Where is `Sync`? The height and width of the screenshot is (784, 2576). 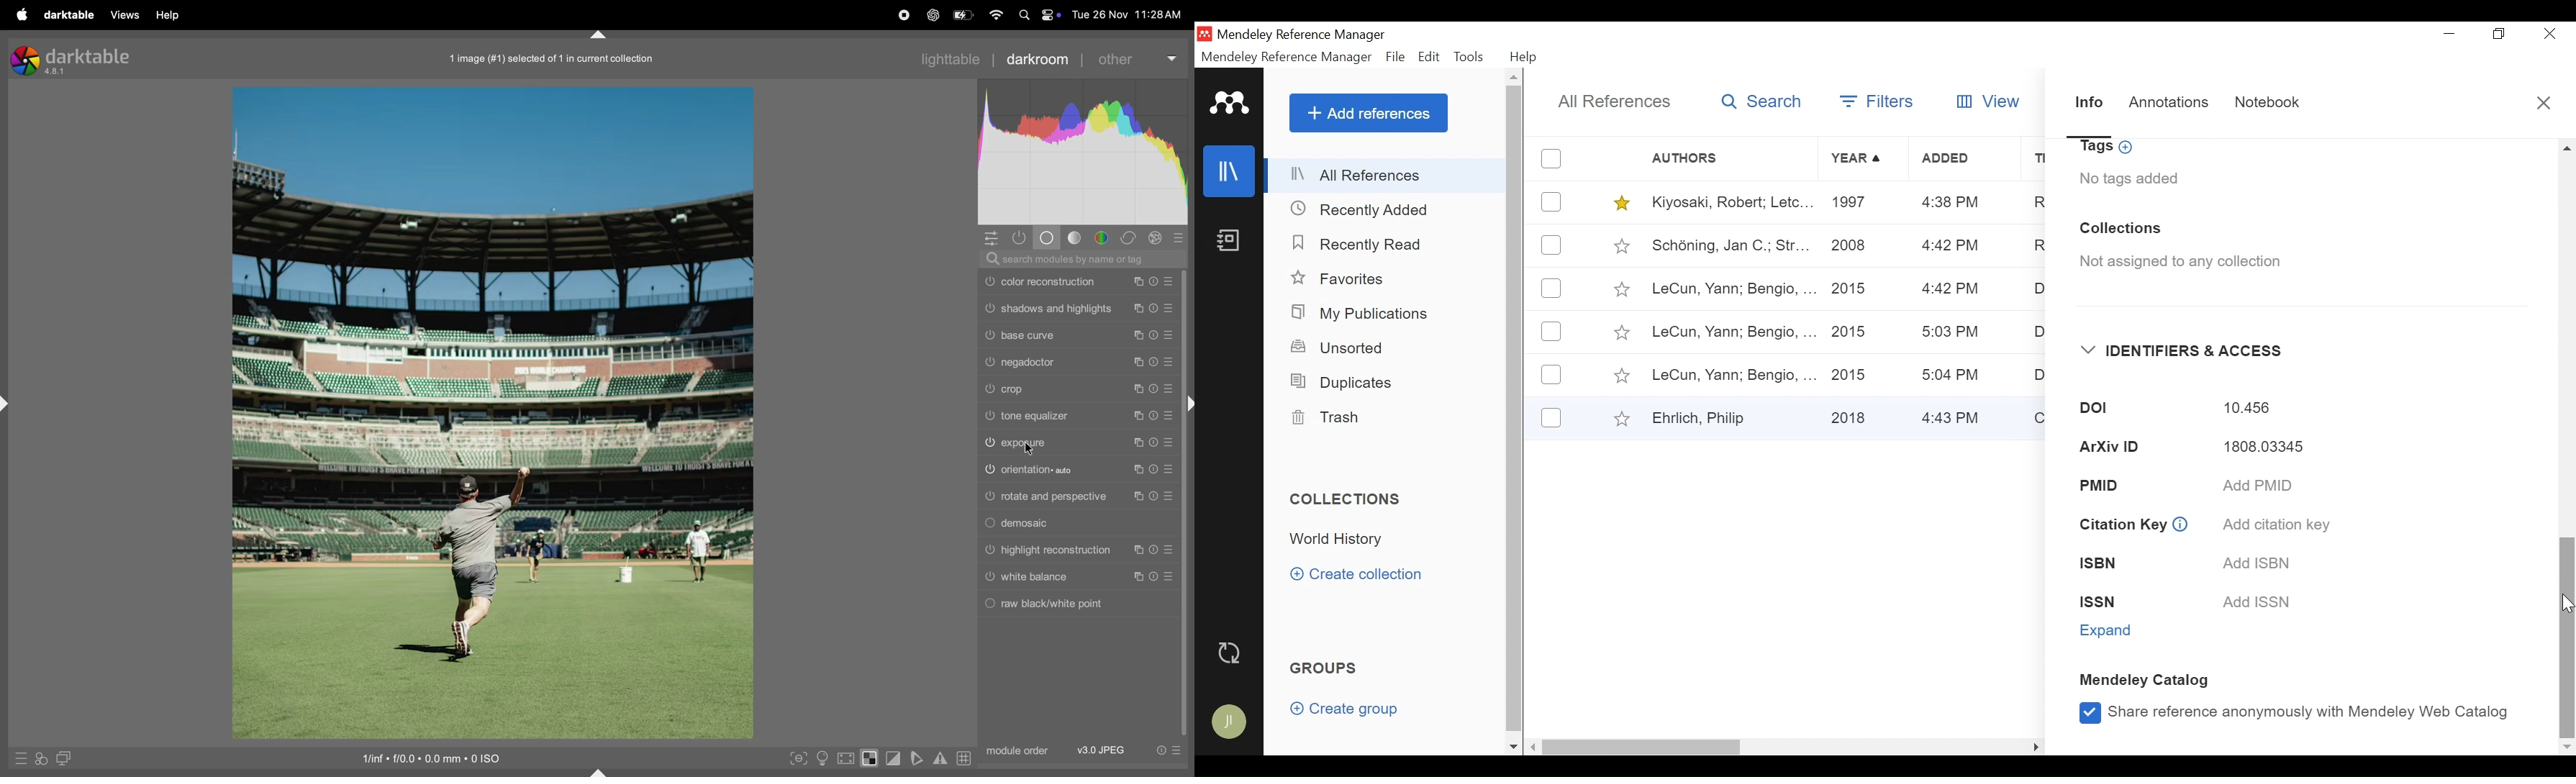 Sync is located at coordinates (1230, 653).